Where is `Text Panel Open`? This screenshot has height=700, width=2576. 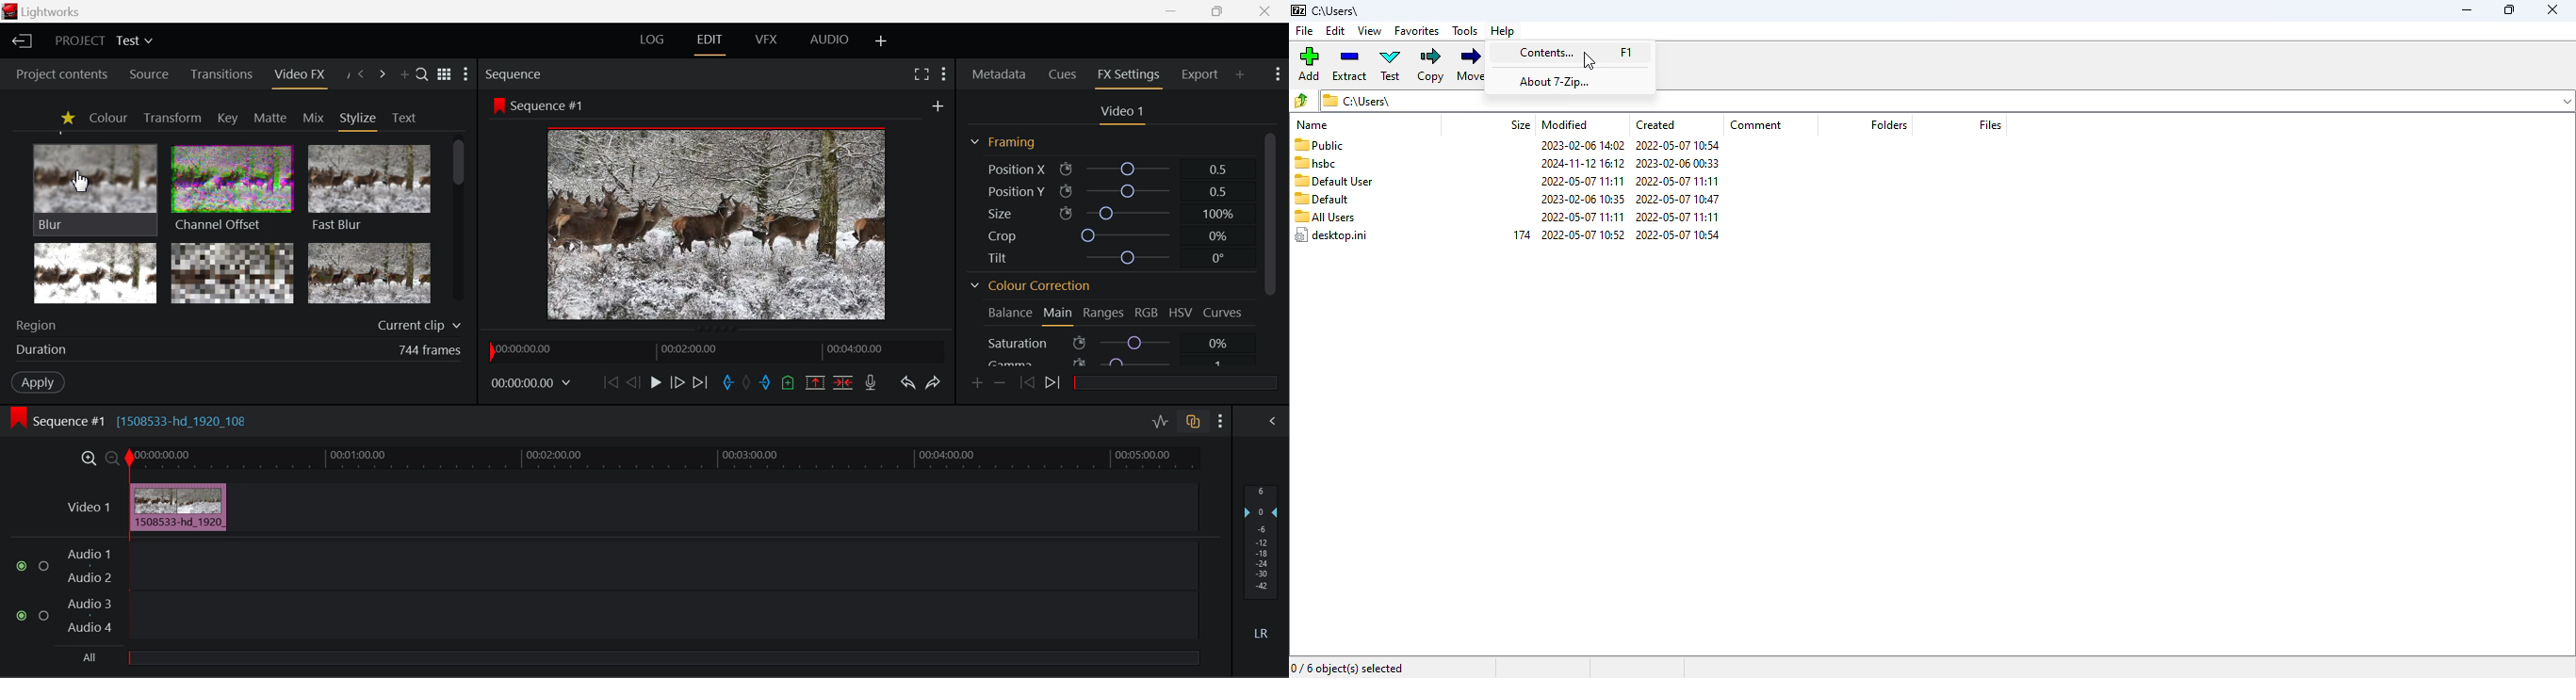
Text Panel Open is located at coordinates (406, 117).